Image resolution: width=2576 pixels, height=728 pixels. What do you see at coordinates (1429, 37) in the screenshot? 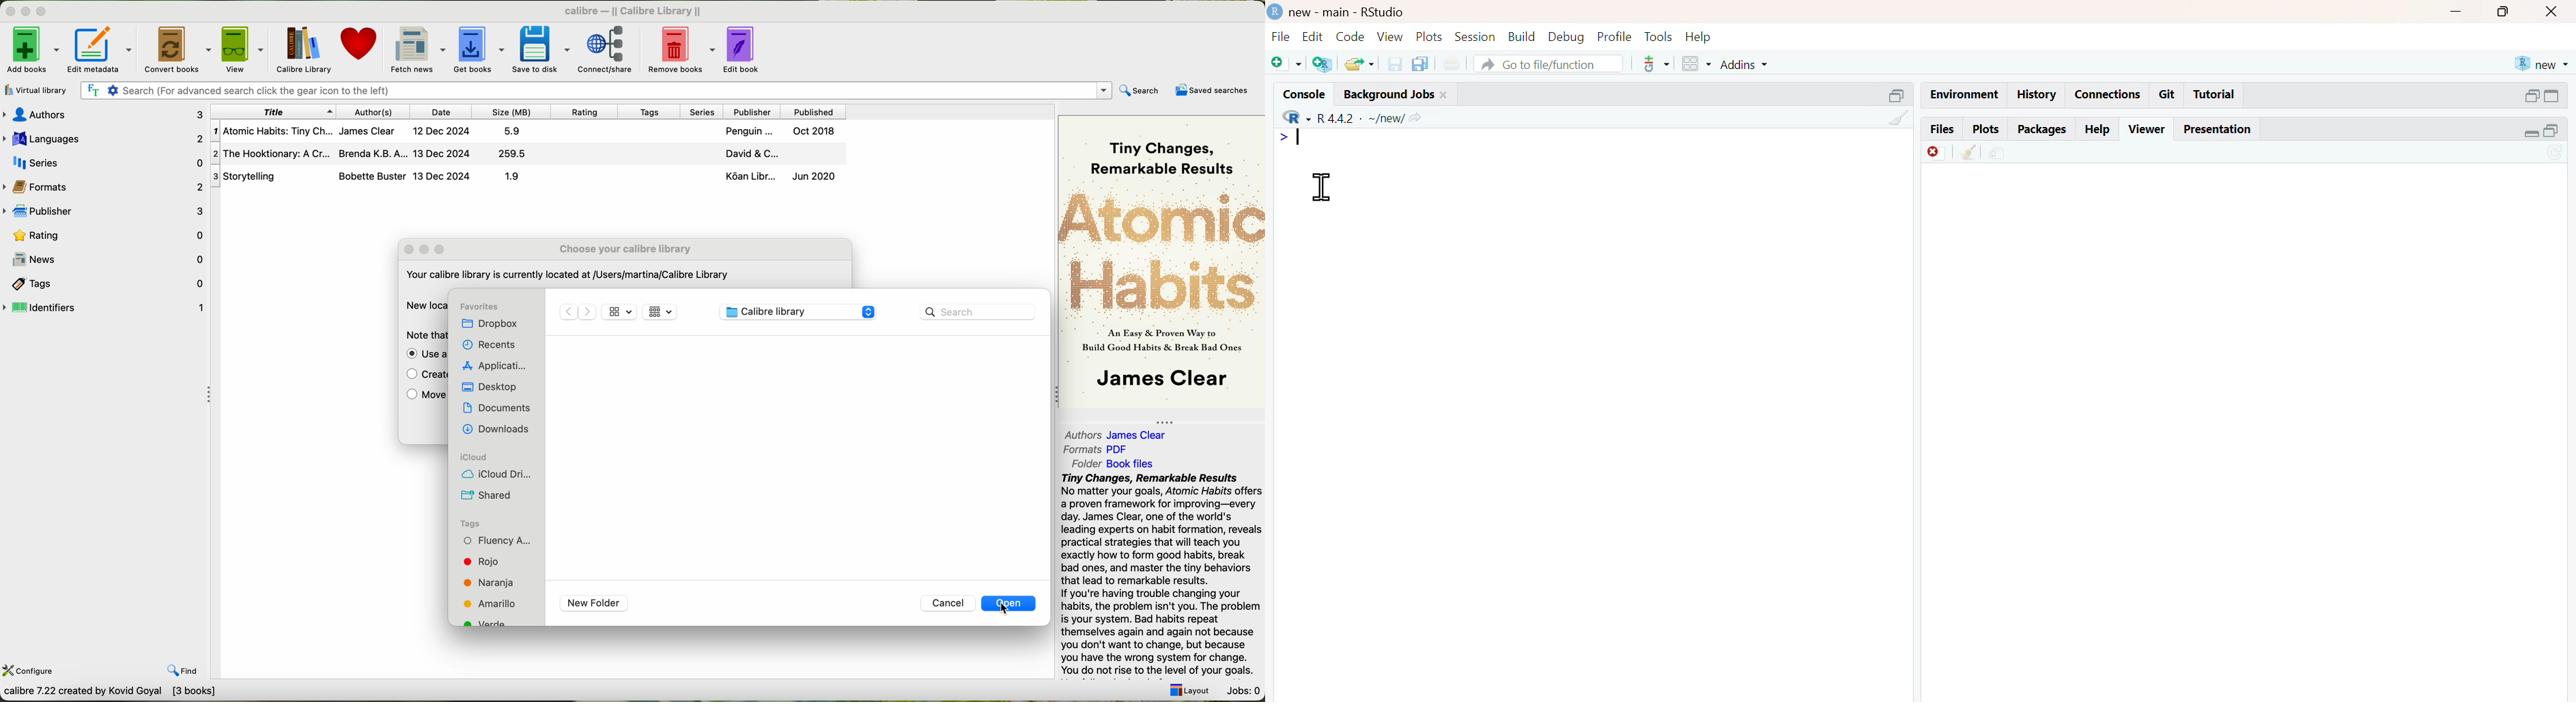
I see `plots` at bounding box center [1429, 37].